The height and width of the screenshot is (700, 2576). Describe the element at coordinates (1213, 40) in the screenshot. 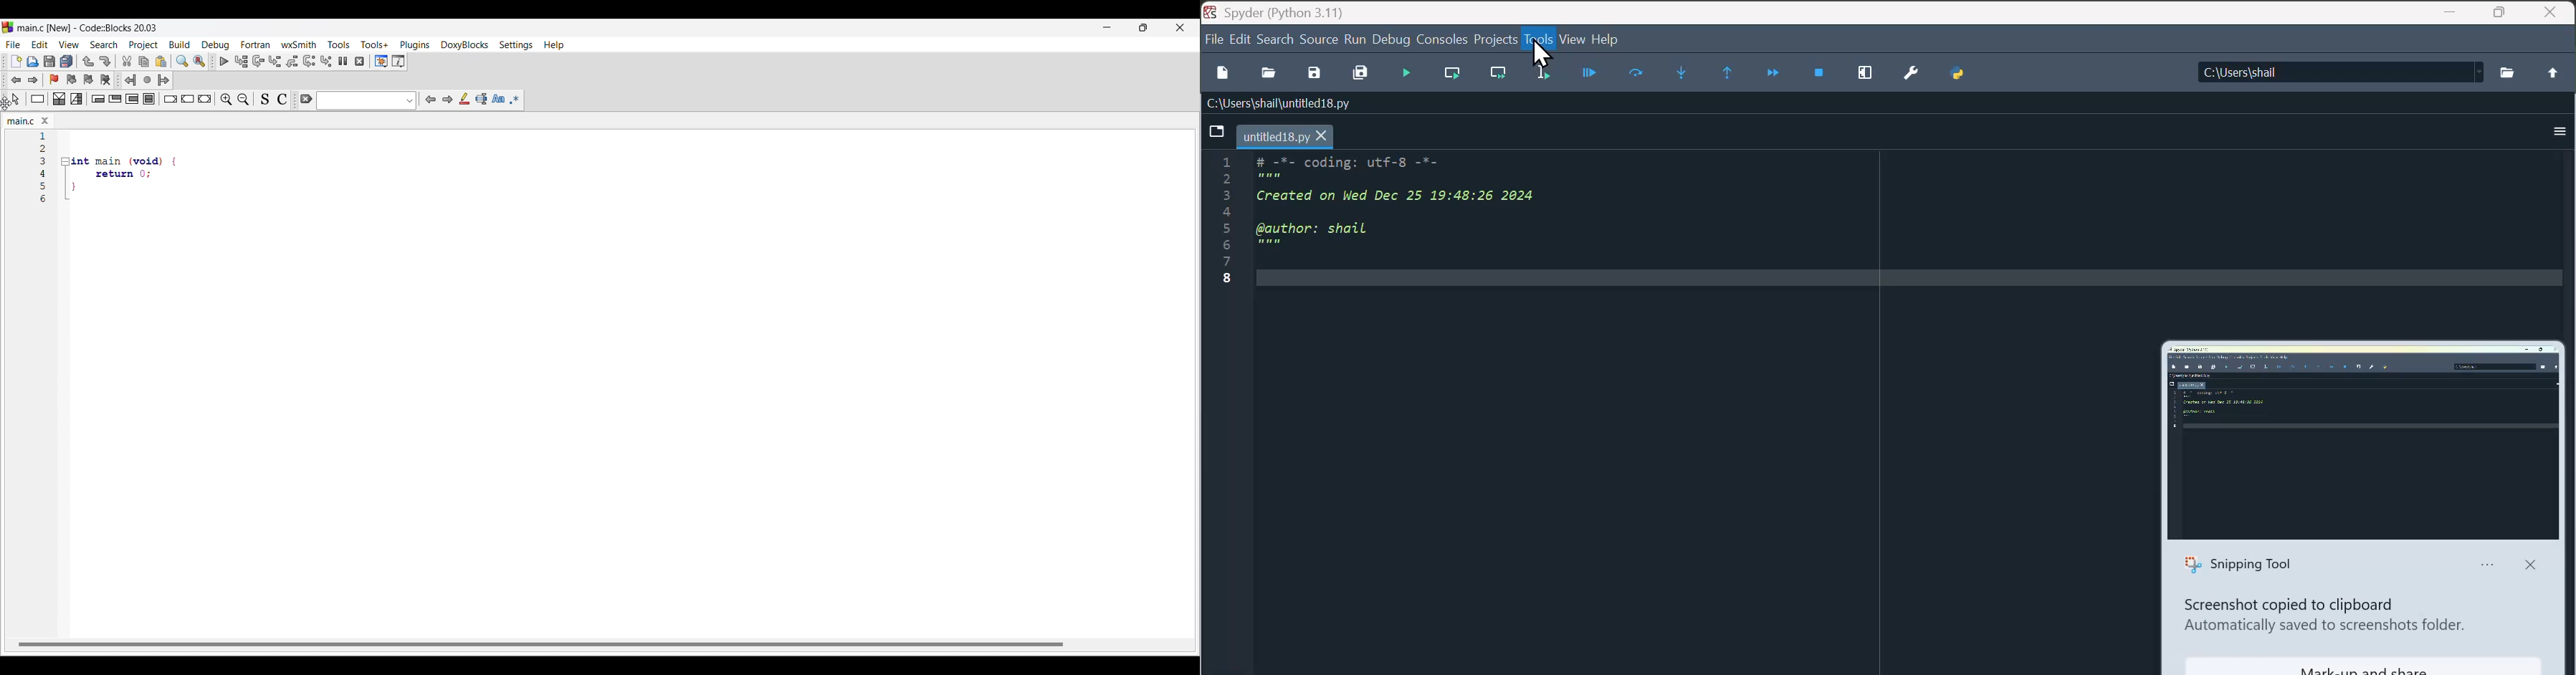

I see `file` at that location.